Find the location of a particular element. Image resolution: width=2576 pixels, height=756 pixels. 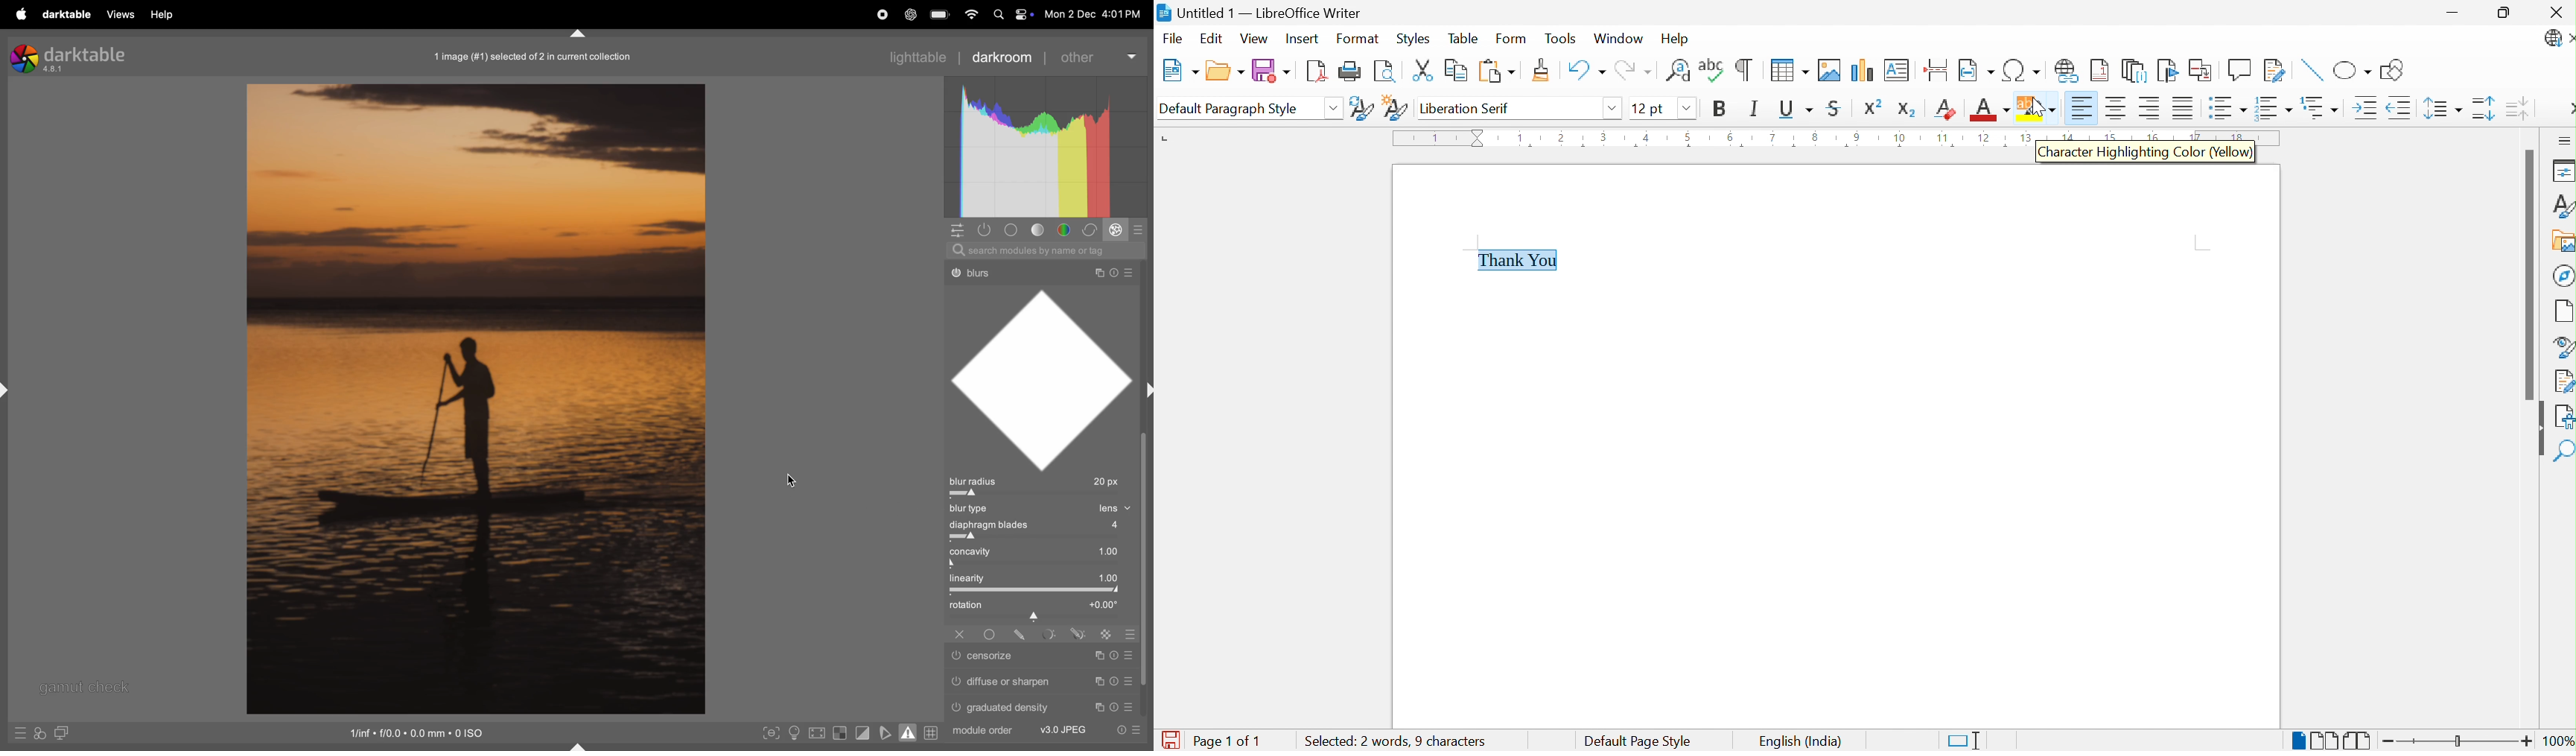

Align Center is located at coordinates (2117, 108).